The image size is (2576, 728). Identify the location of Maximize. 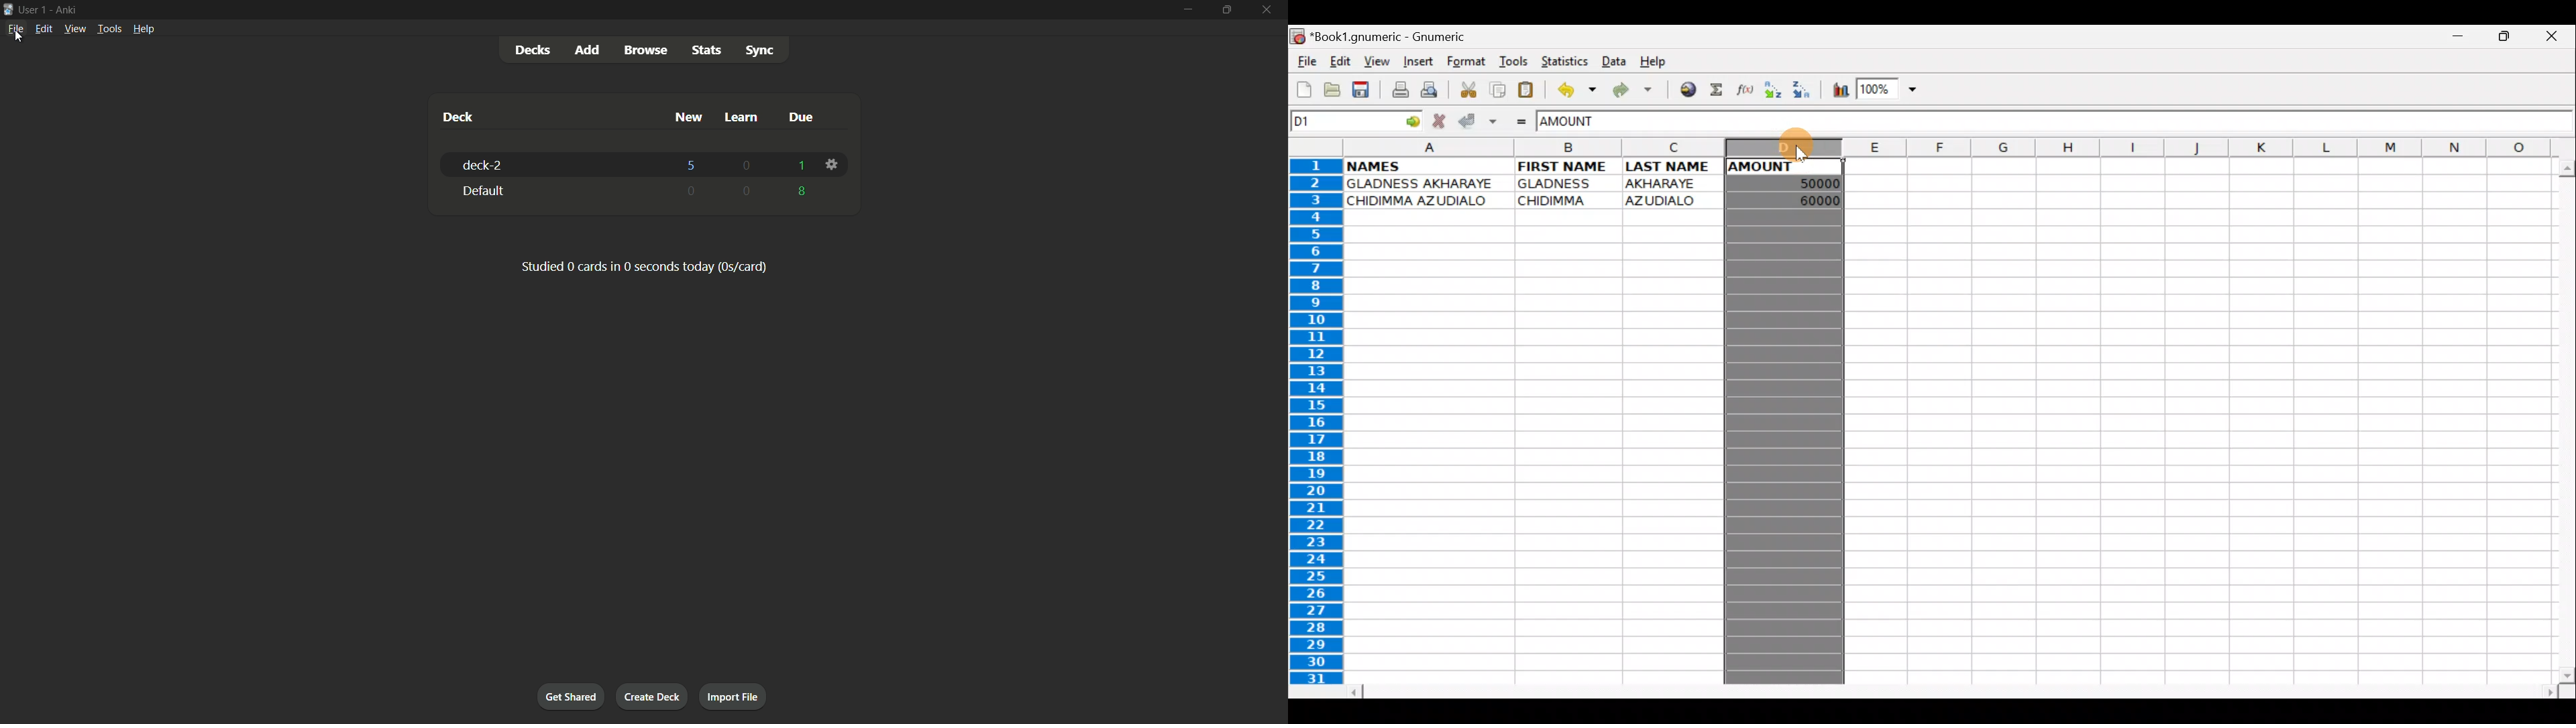
(2504, 40).